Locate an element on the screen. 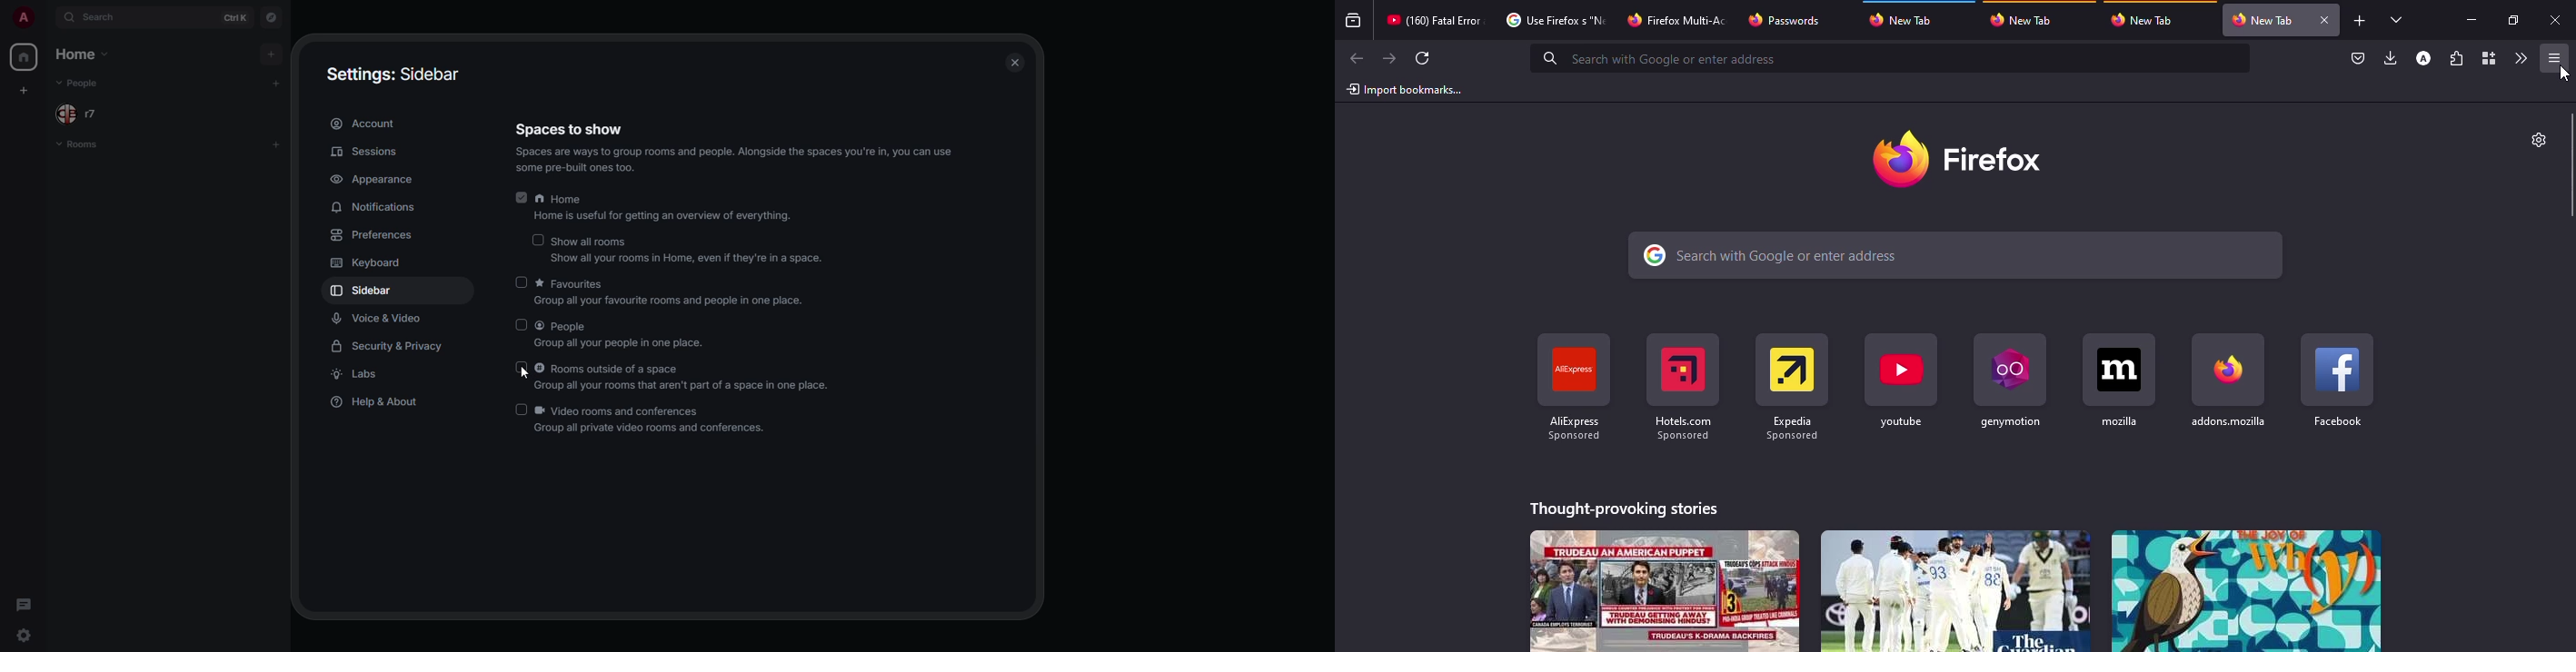 Image resolution: width=2576 pixels, height=672 pixels. back is located at coordinates (1354, 59).